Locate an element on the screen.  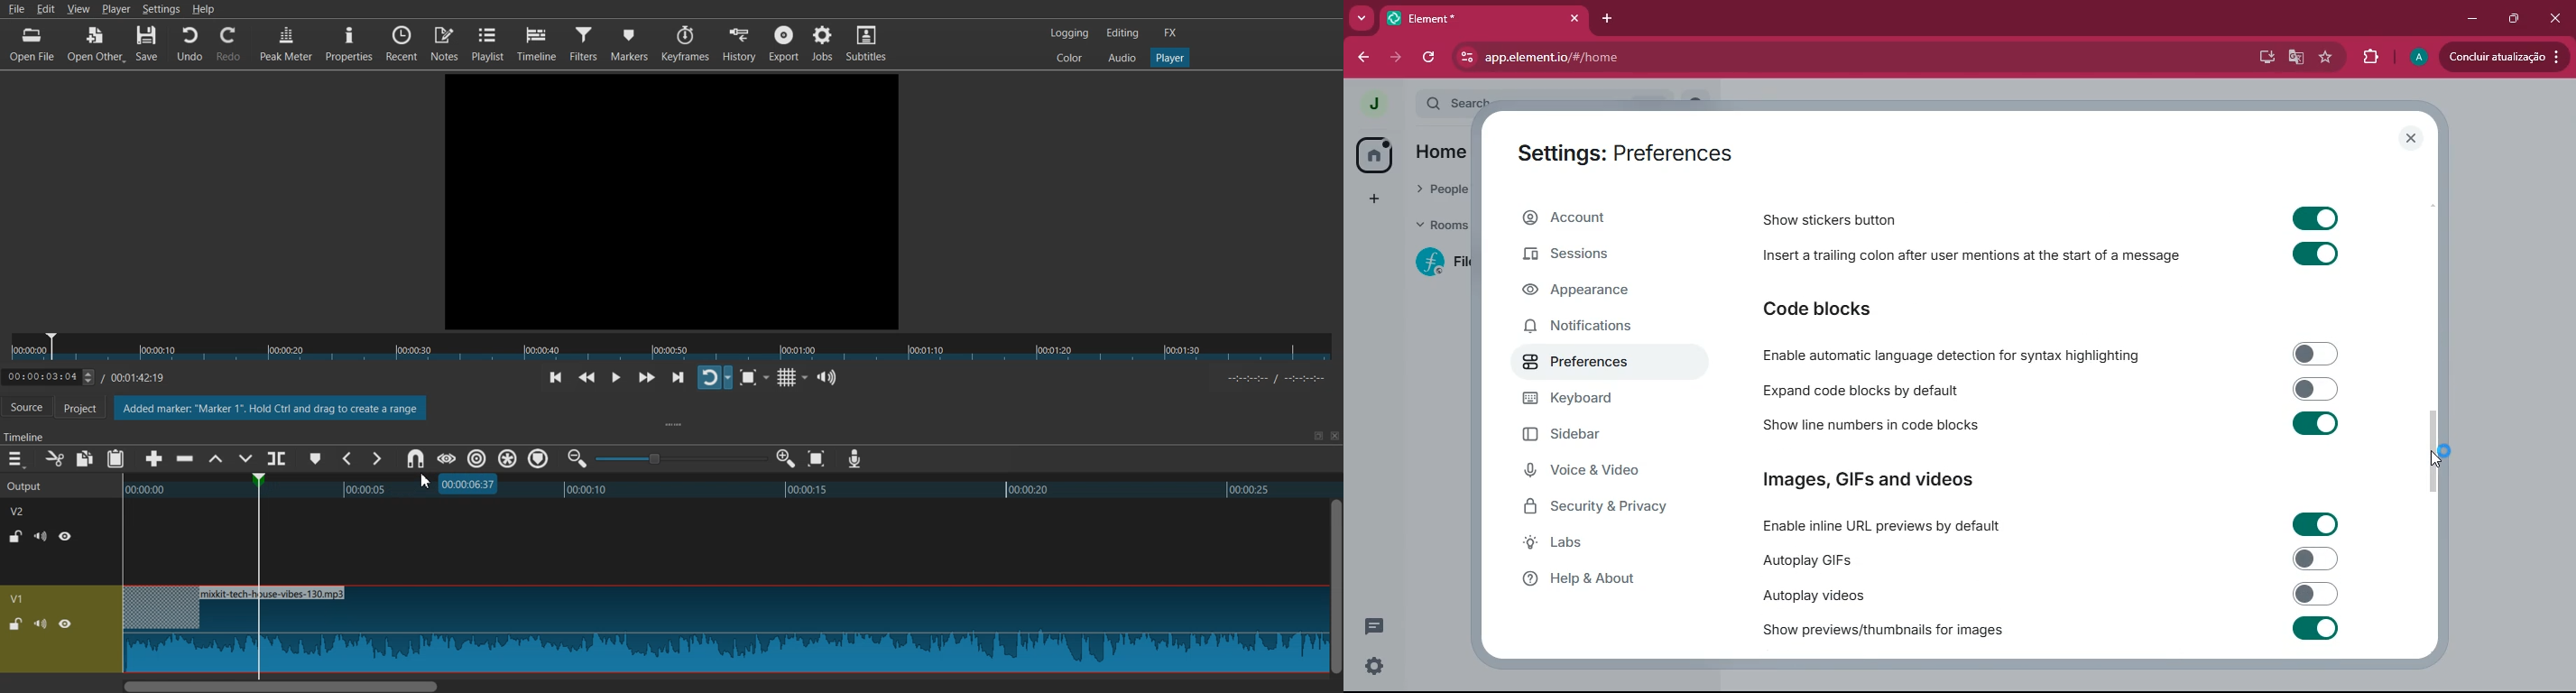
Cursor is located at coordinates (425, 482).